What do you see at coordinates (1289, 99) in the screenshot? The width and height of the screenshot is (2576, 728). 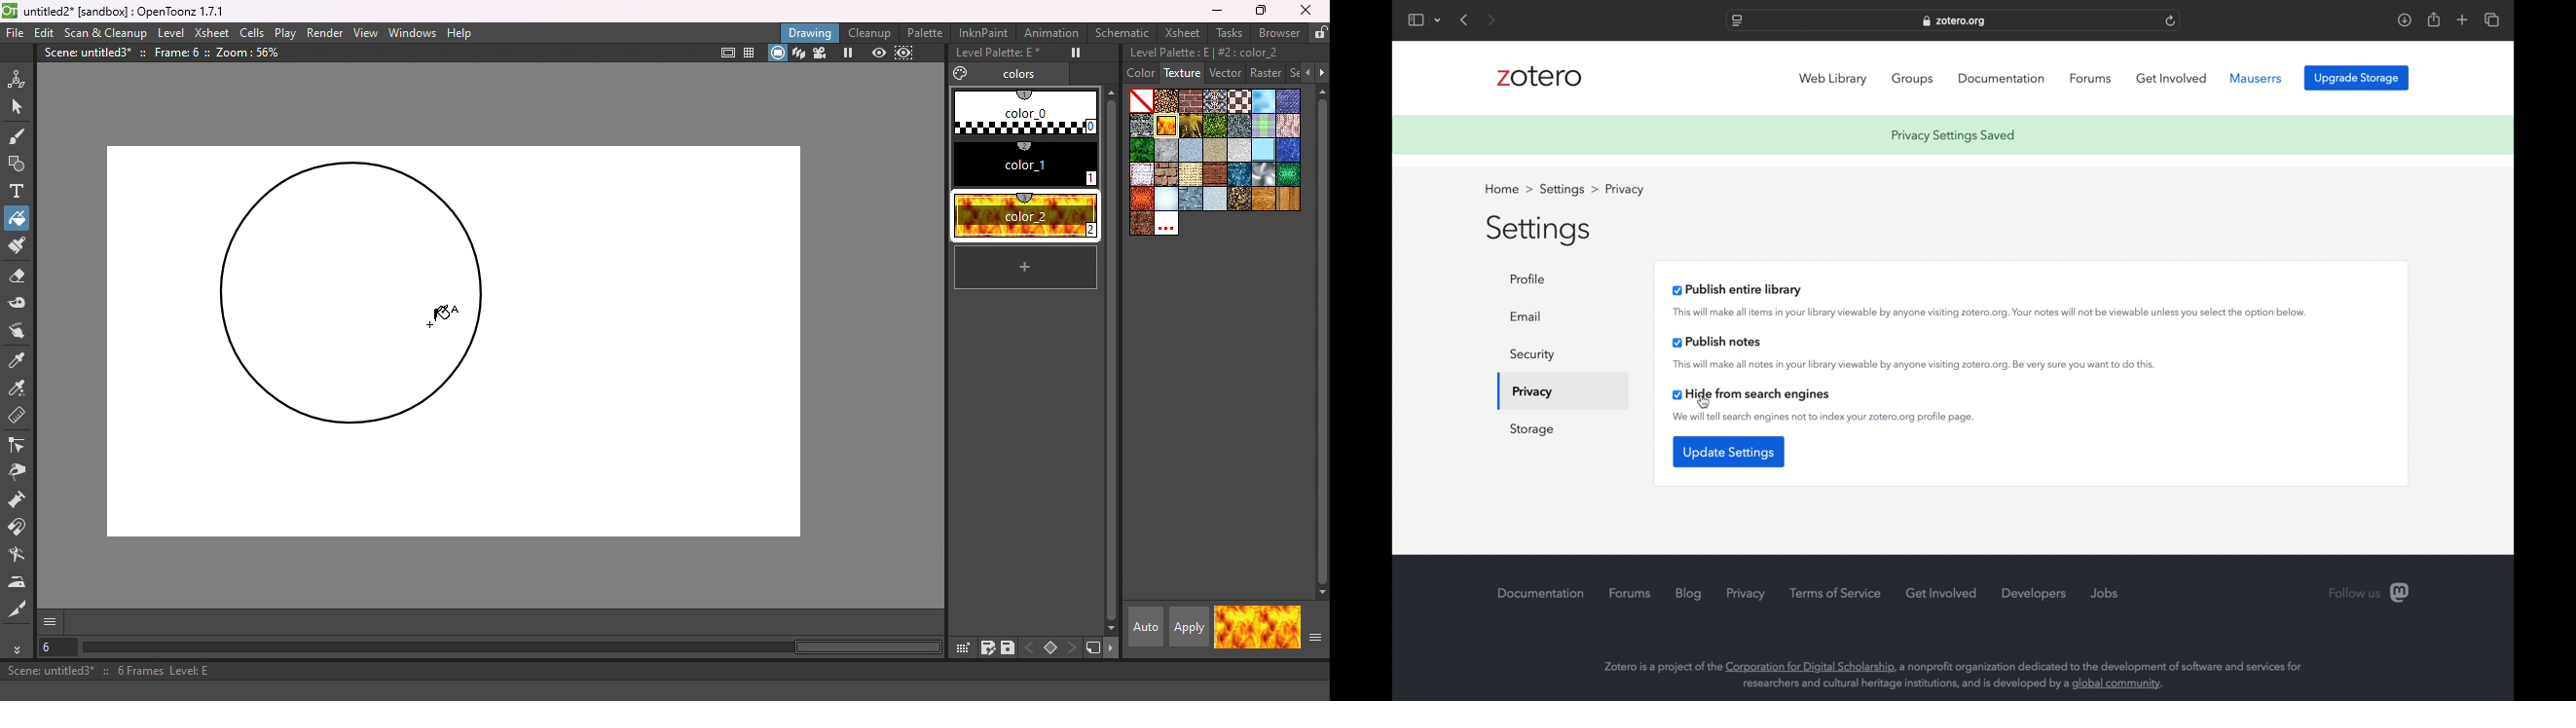 I see `Denim2_s.bmp` at bounding box center [1289, 99].